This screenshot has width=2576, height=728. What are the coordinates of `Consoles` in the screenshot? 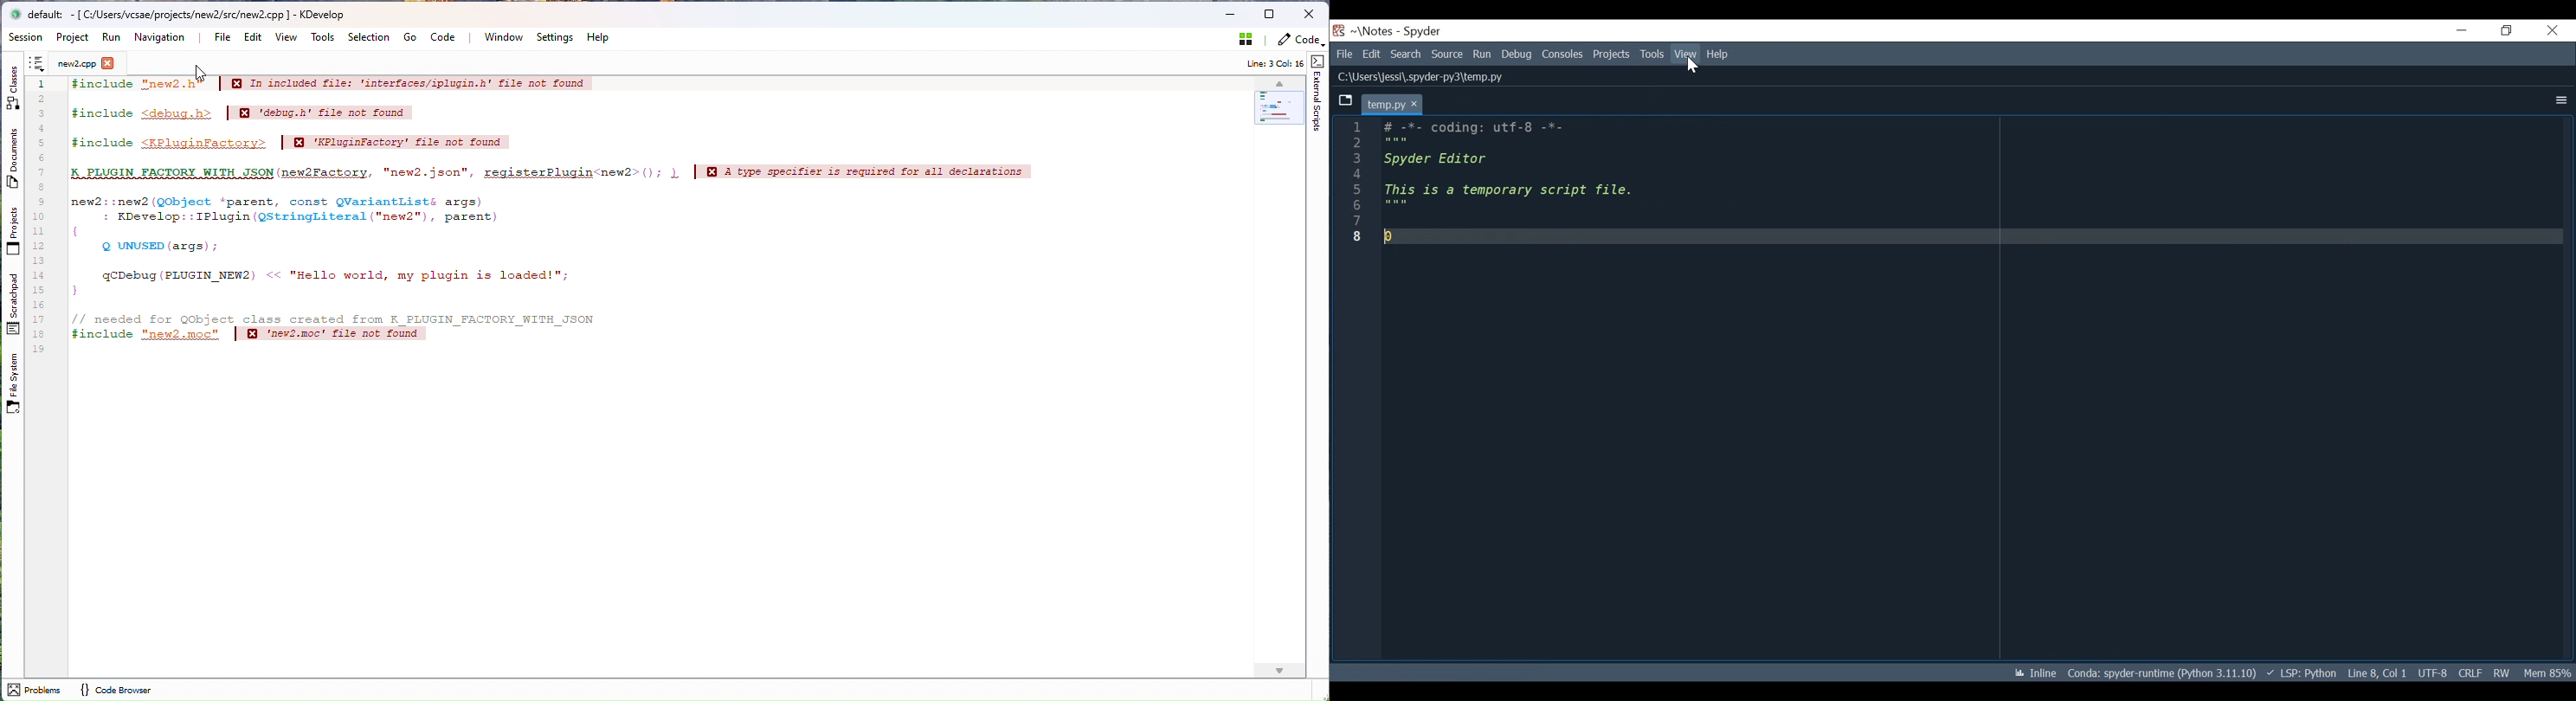 It's located at (1563, 55).